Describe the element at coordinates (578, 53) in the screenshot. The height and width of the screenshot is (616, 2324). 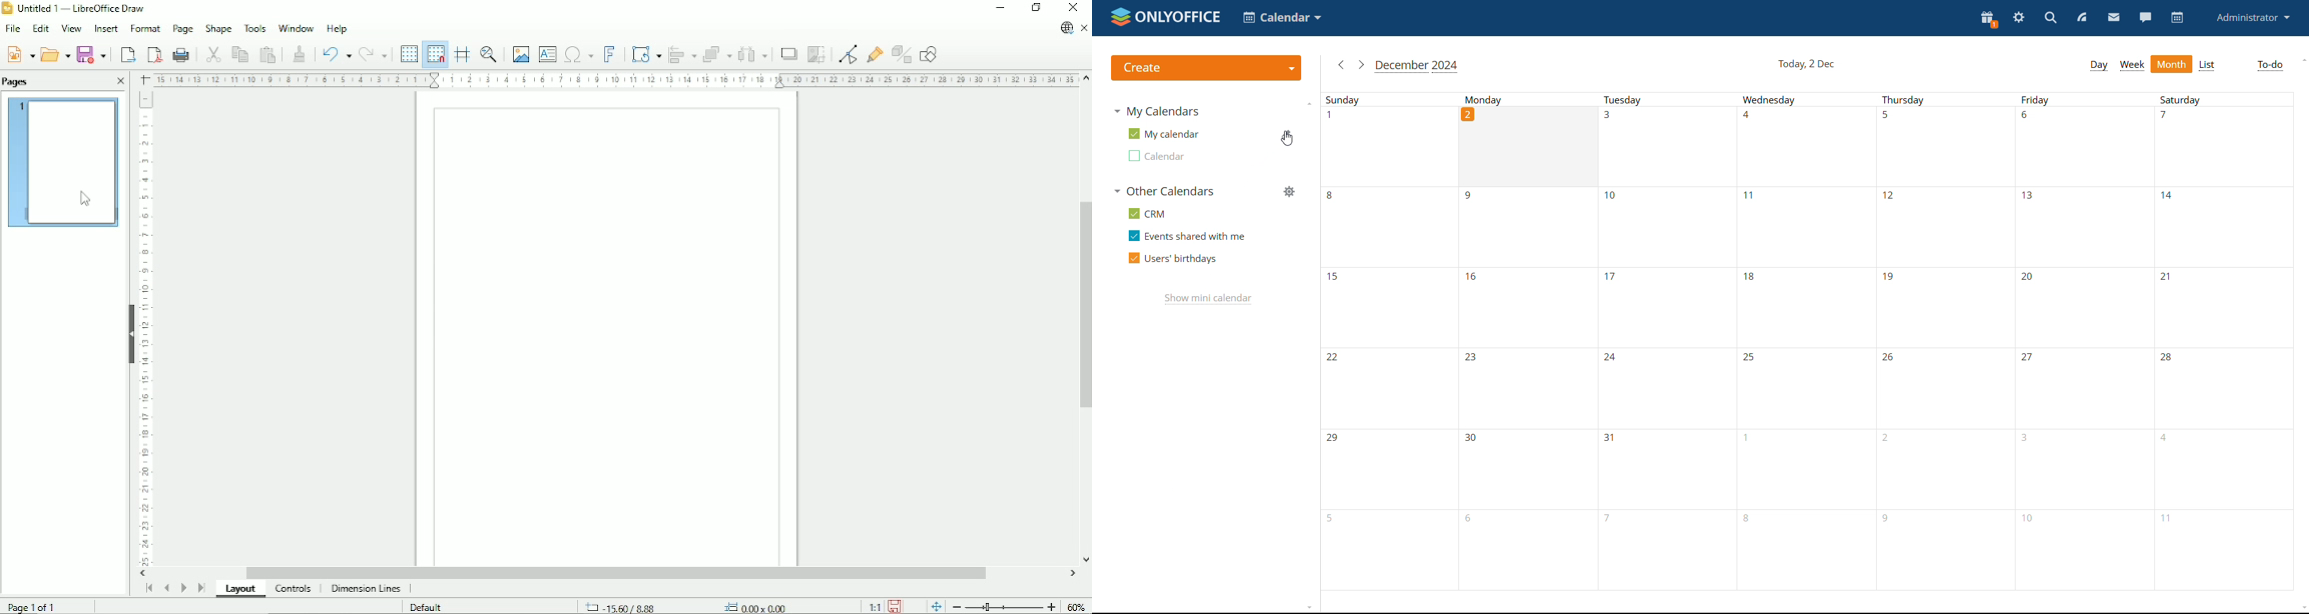
I see `Insert special character` at that location.